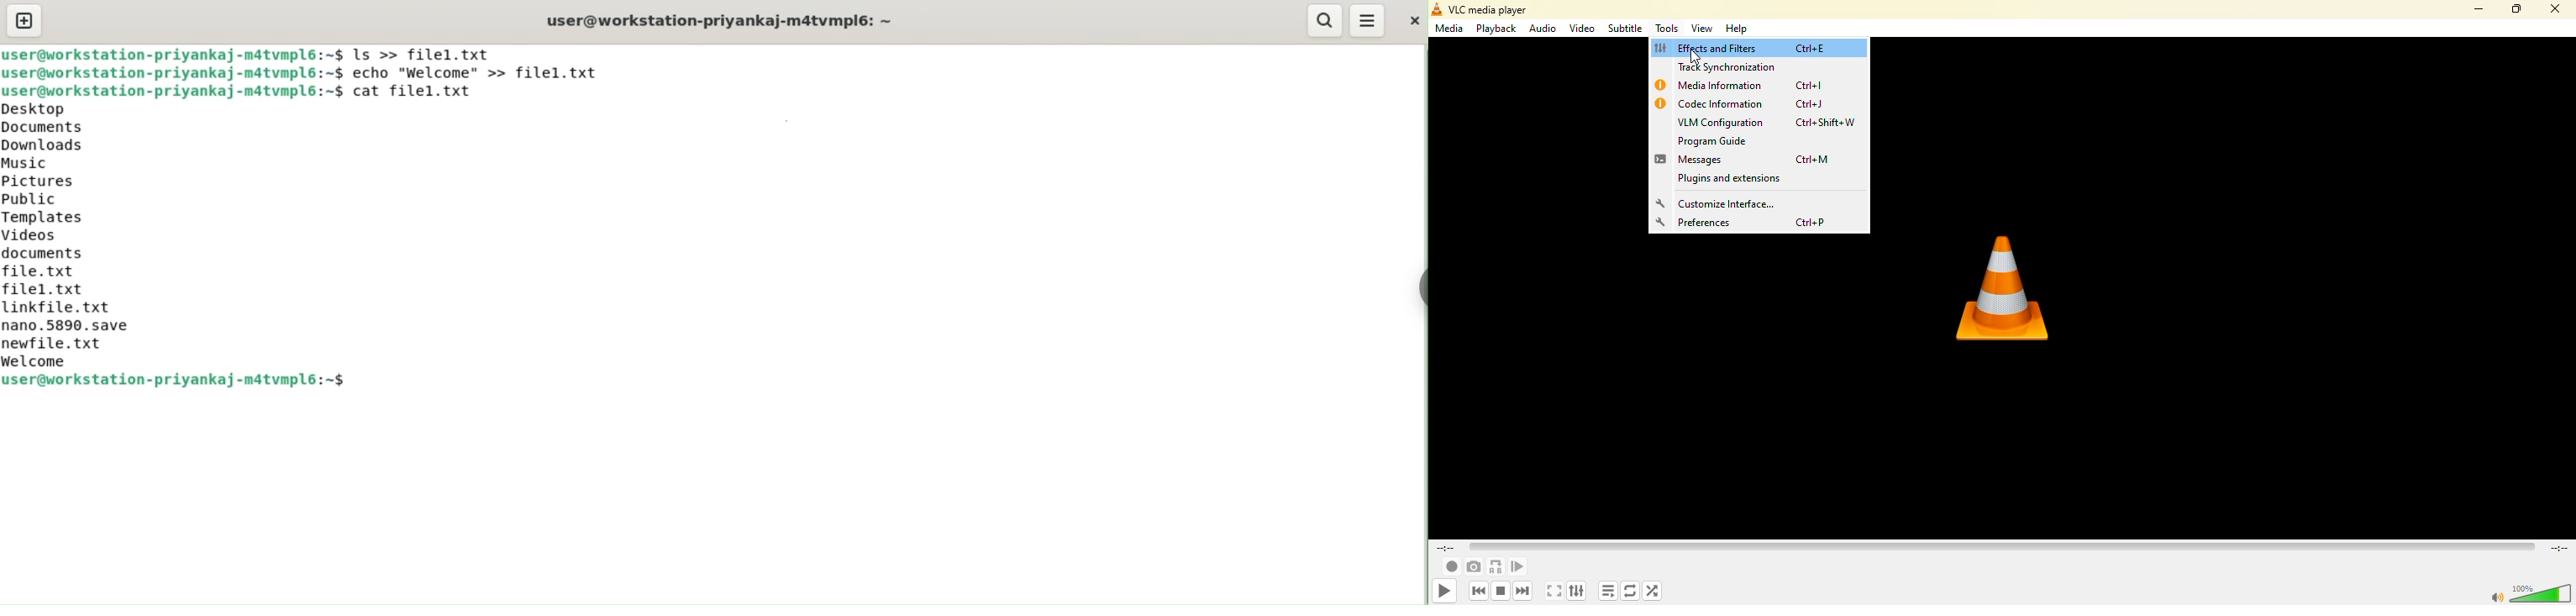  I want to click on effects, so click(1659, 49).